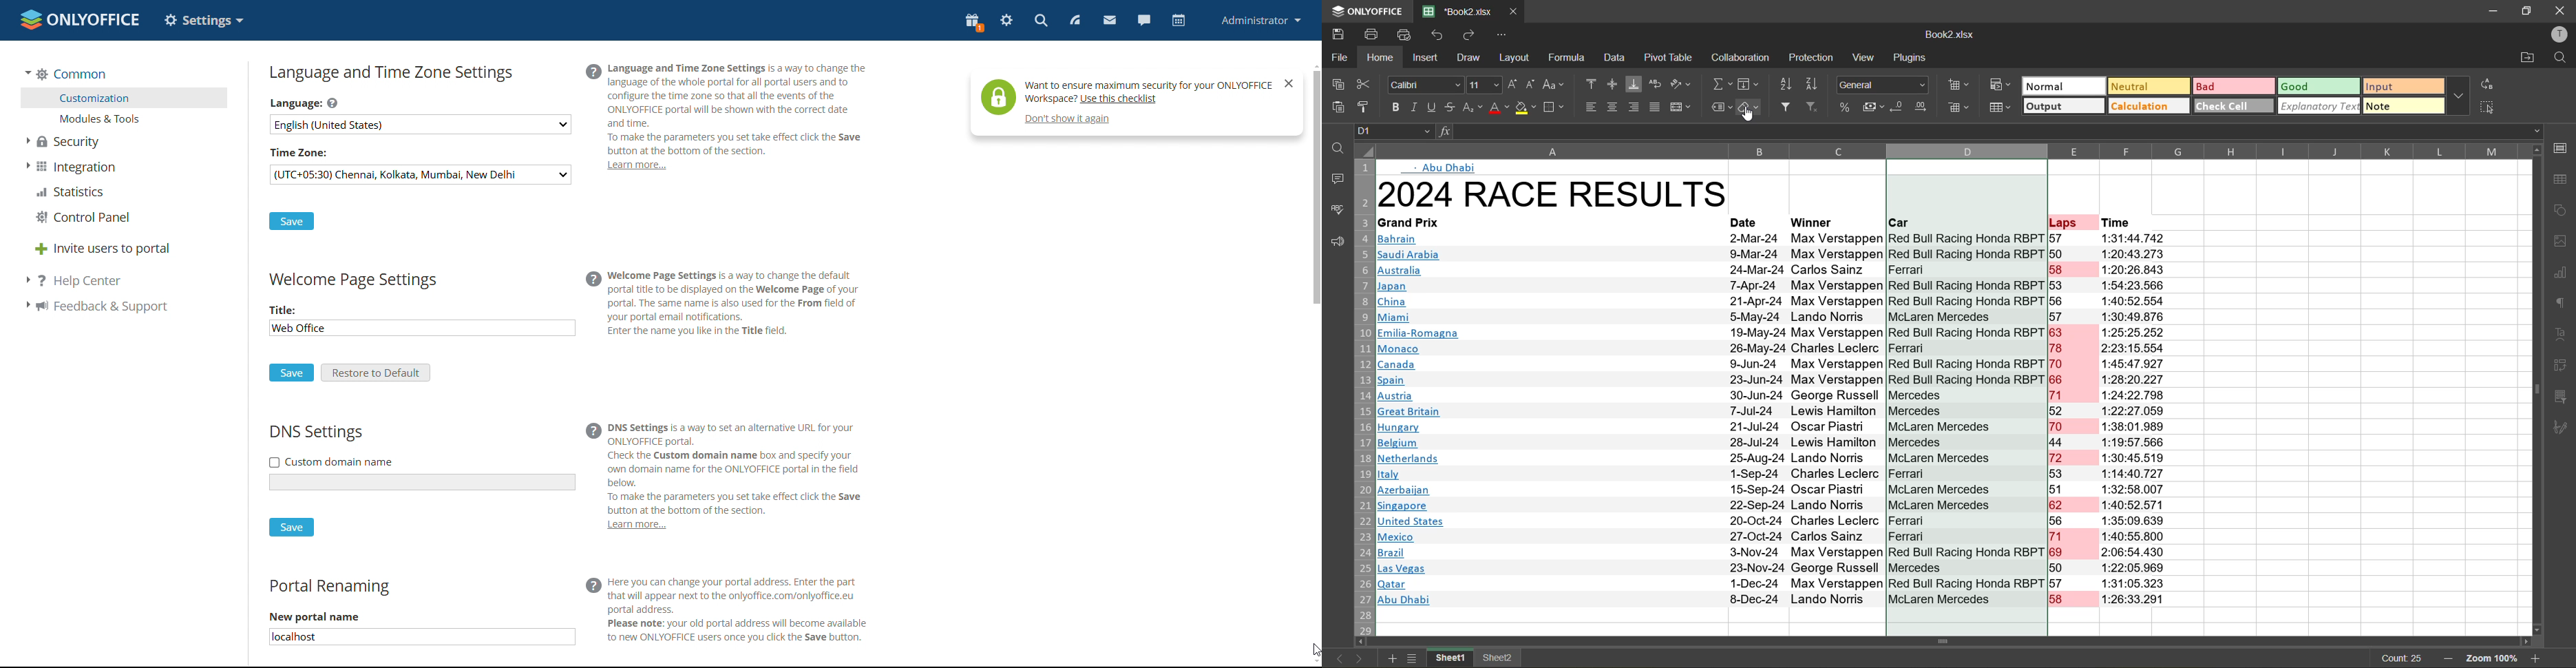 The height and width of the screenshot is (672, 2576). What do you see at coordinates (1773, 380) in the screenshot?
I see `|Spain 23-Jun-24 Max Verstappen Red Bull Racing Honda RBPT 66 1:28:20.227` at bounding box center [1773, 380].